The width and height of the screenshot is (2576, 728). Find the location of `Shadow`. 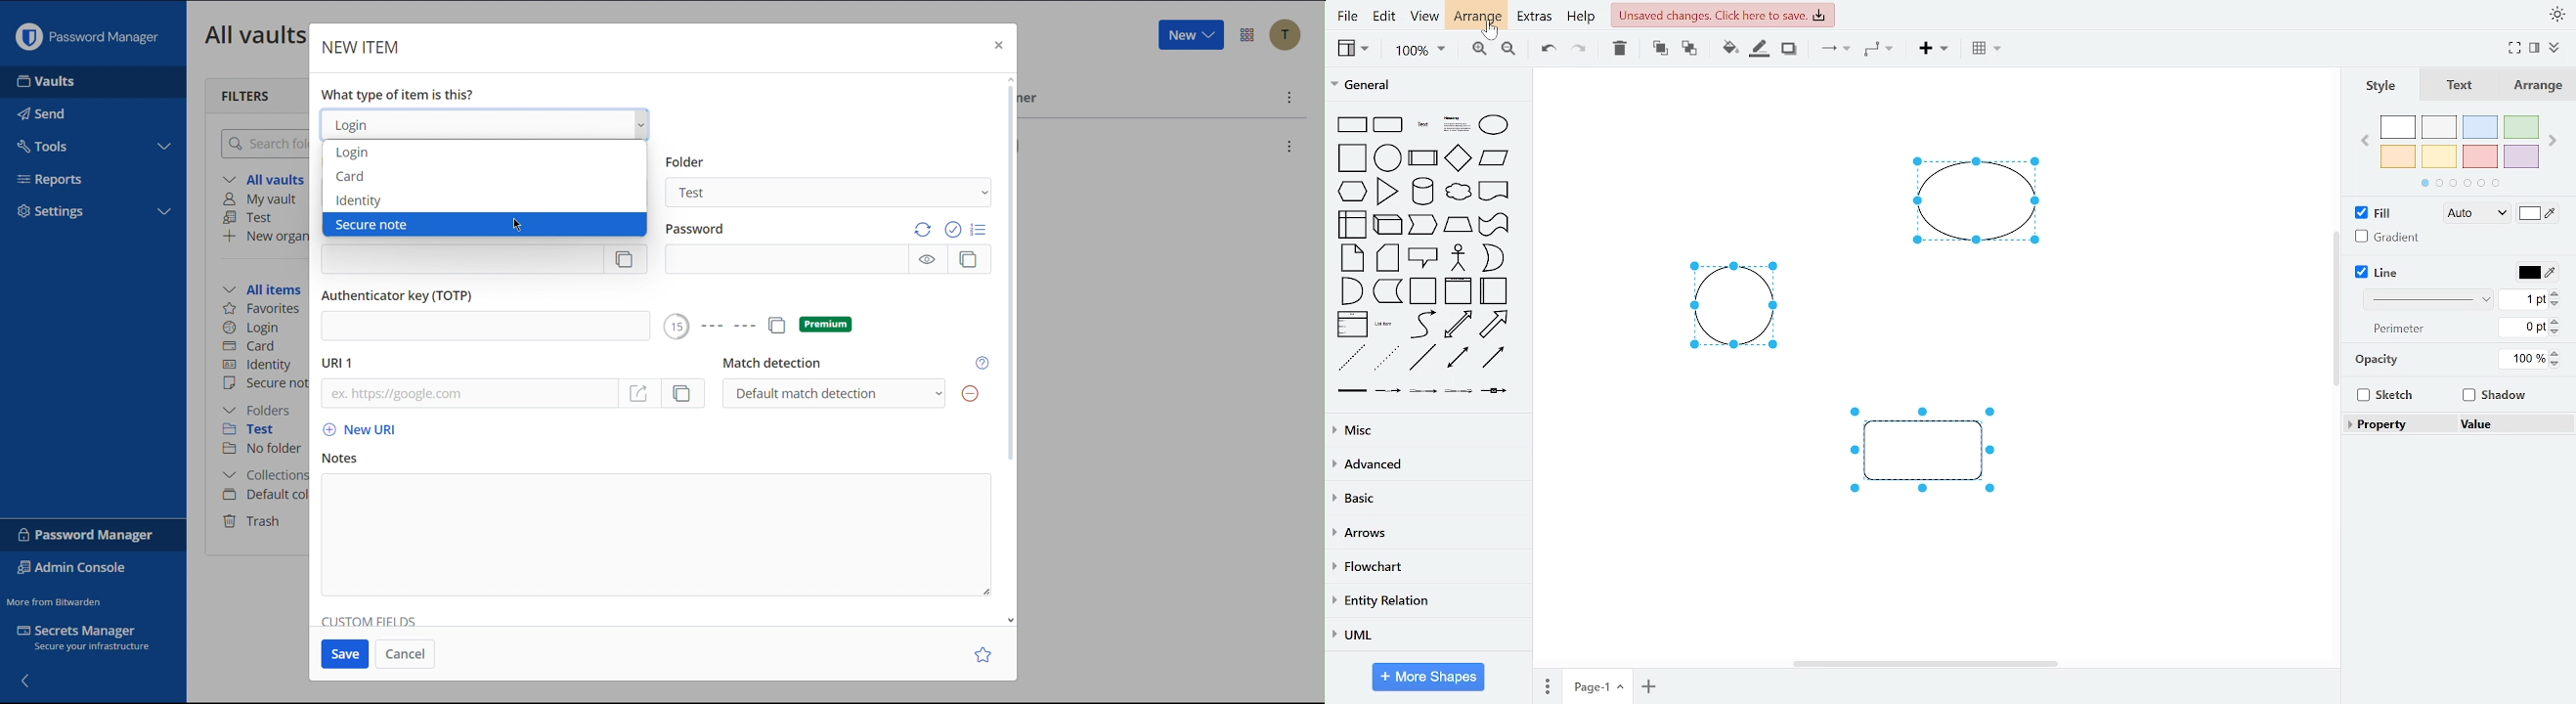

Shadow is located at coordinates (2495, 395).